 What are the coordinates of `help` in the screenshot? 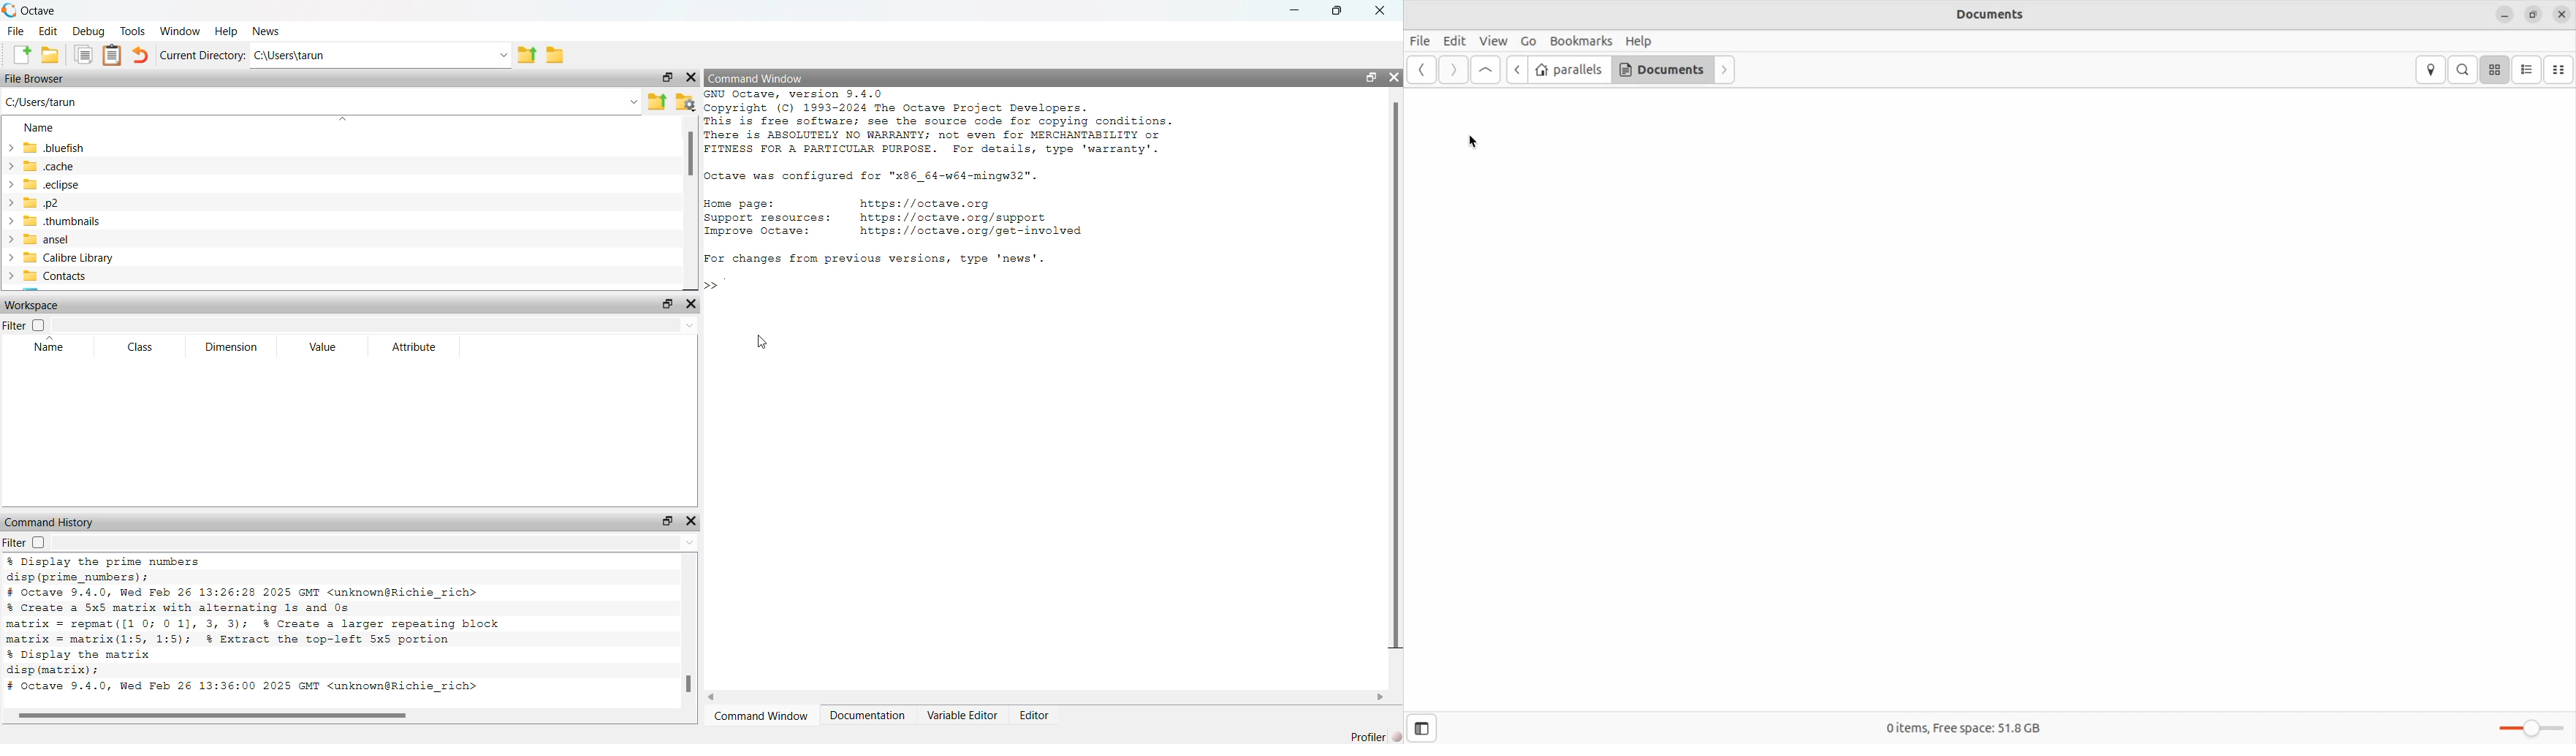 It's located at (224, 31).